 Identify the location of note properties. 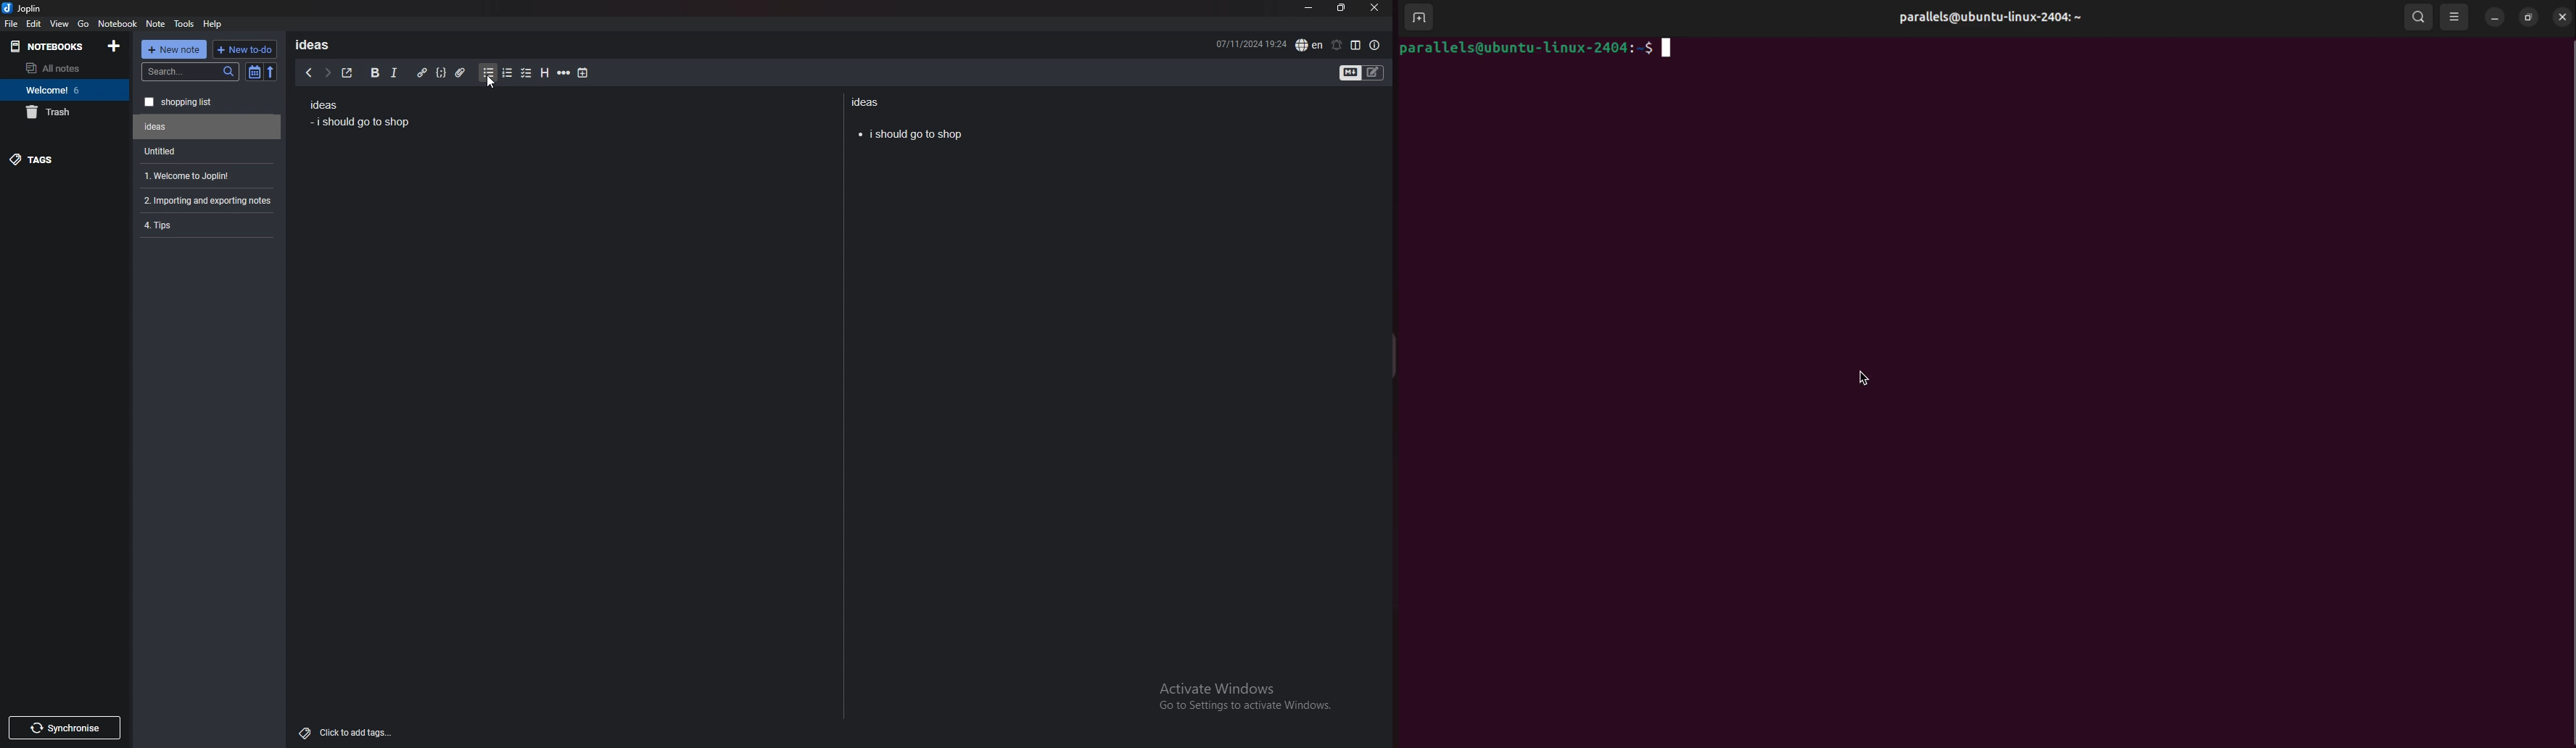
(1375, 46).